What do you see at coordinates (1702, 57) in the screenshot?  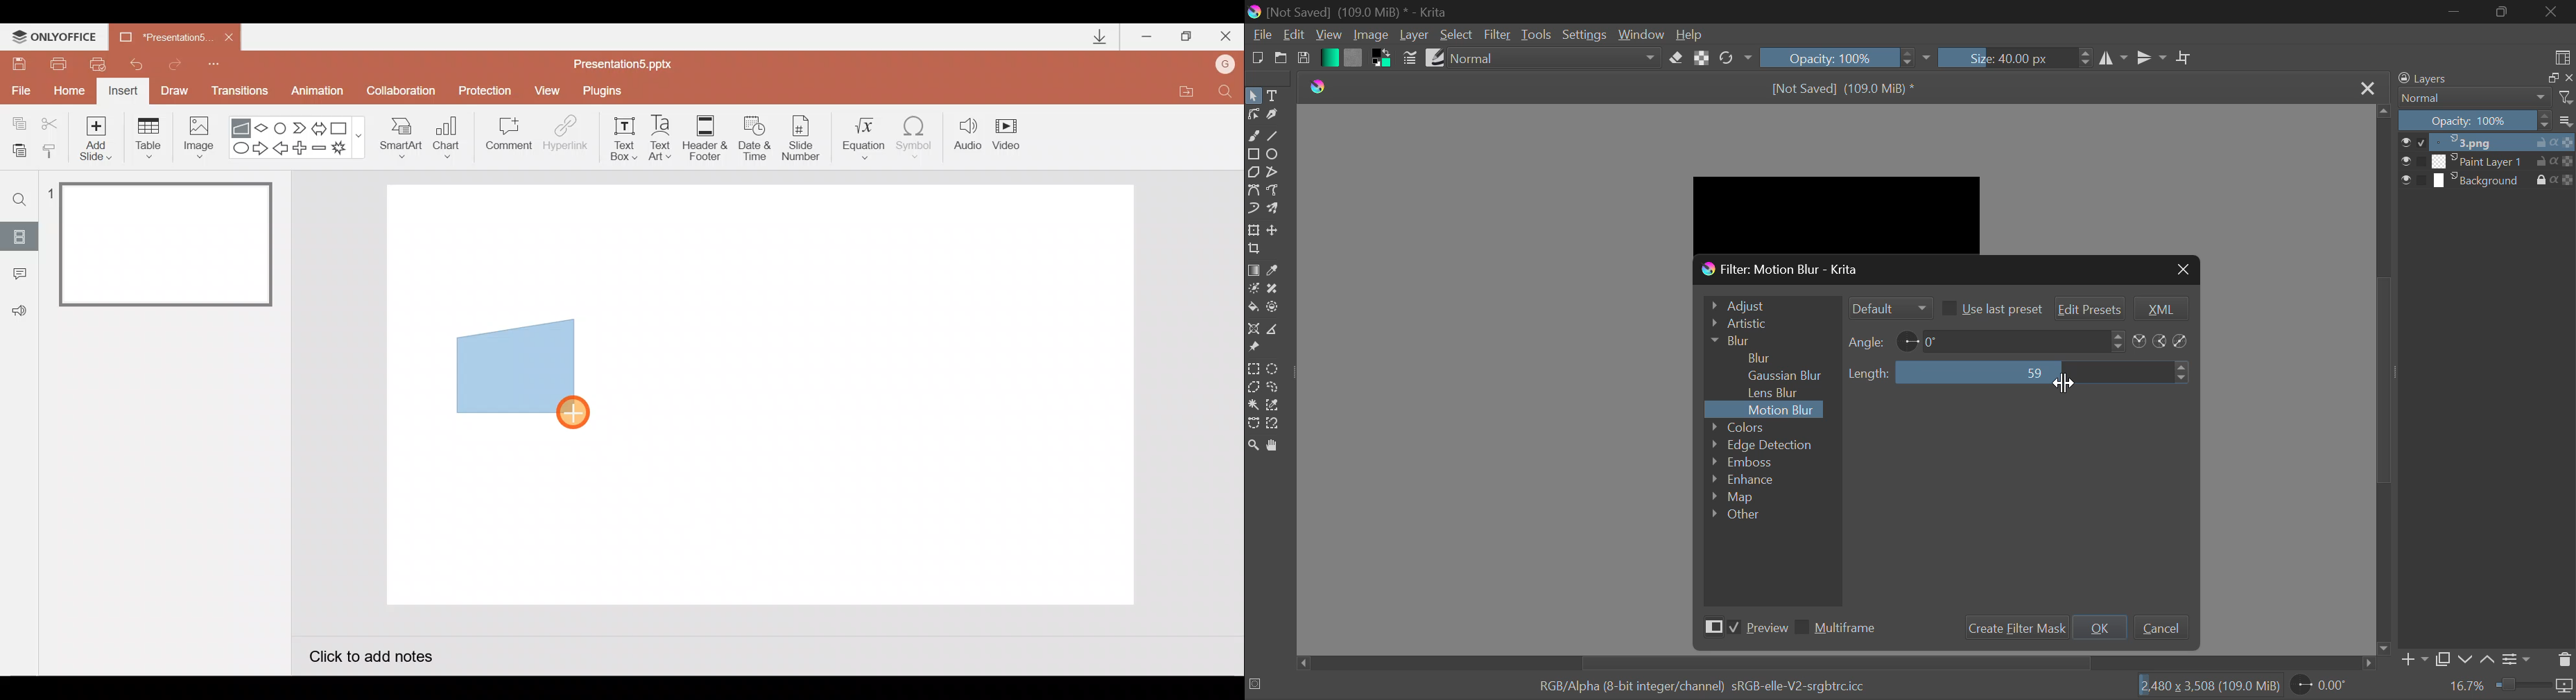 I see `Lock Alpha` at bounding box center [1702, 57].